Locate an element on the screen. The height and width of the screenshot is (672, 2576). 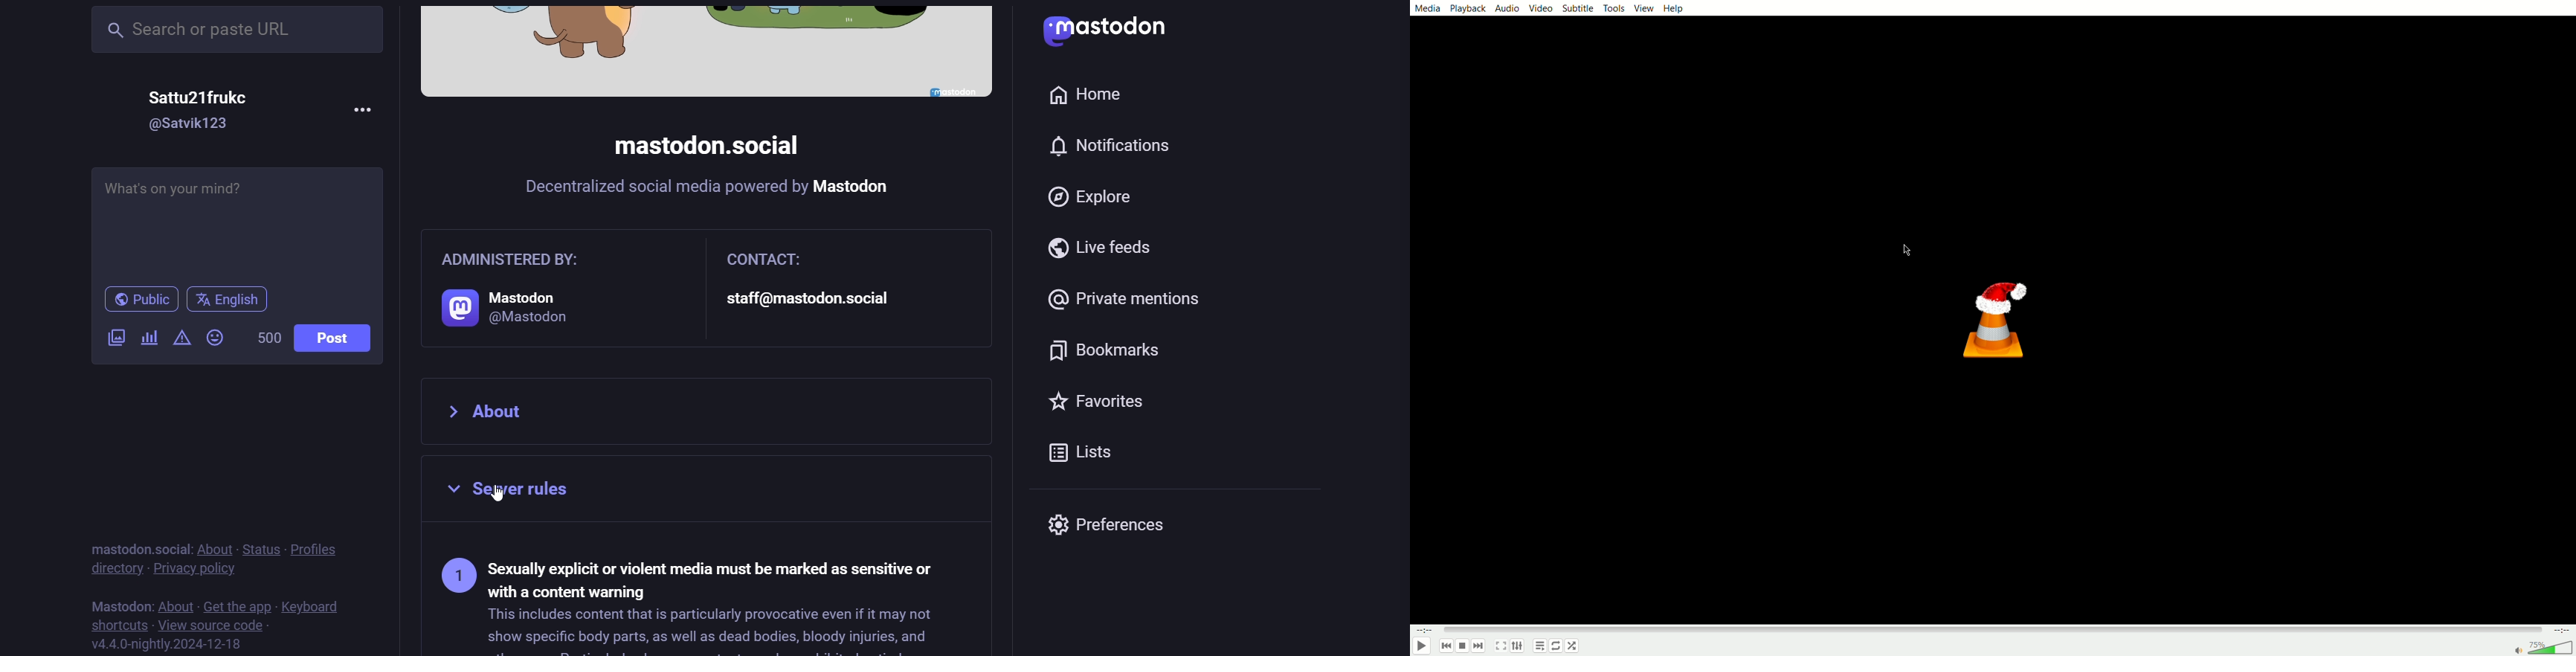
mastodon social is located at coordinates (133, 548).